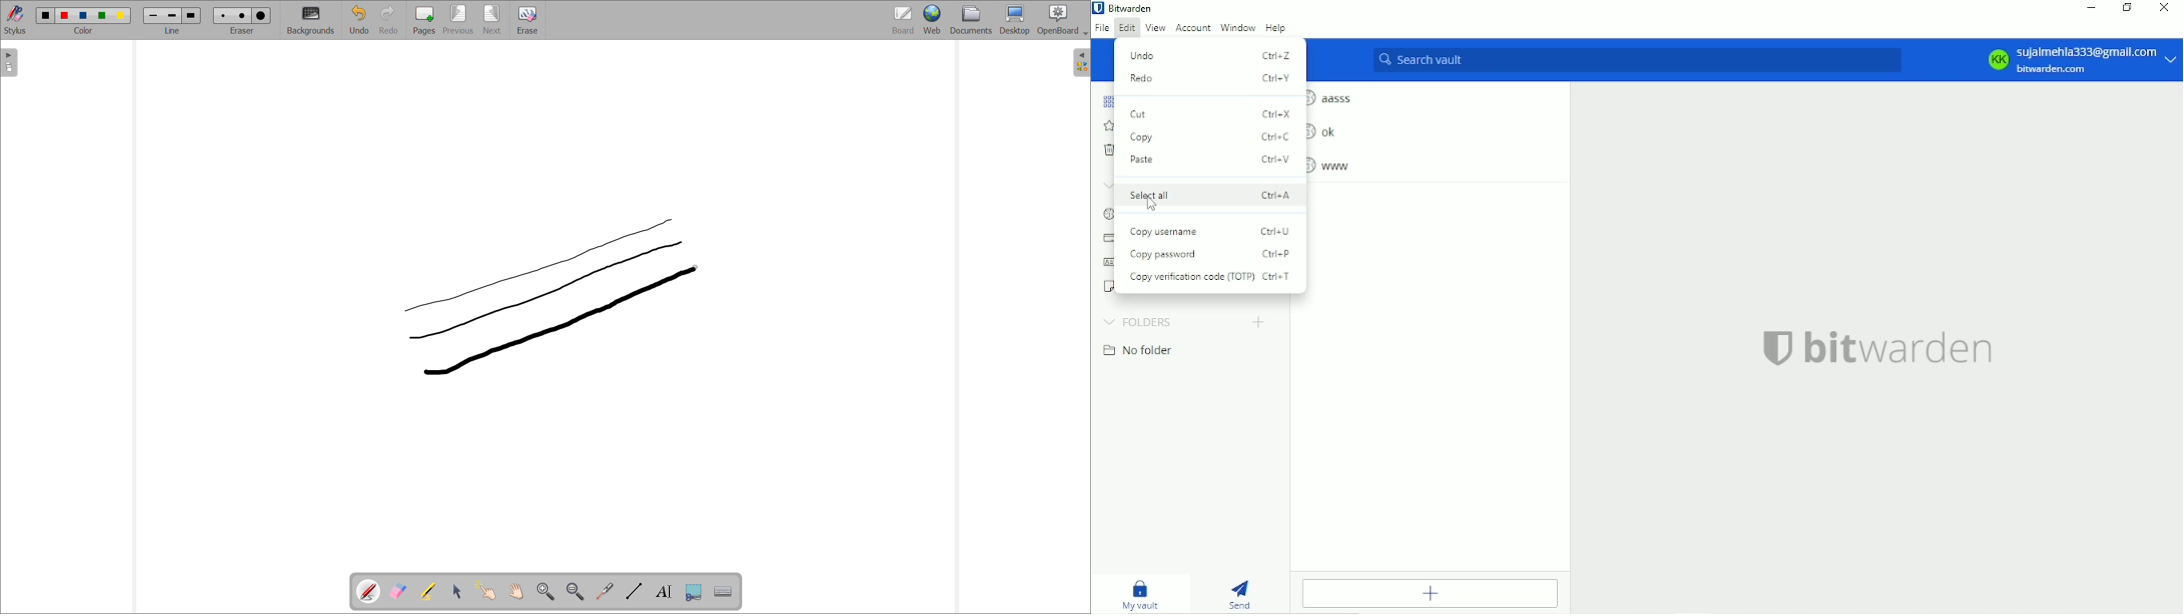 The image size is (2184, 616). I want to click on interact with items, so click(487, 591).